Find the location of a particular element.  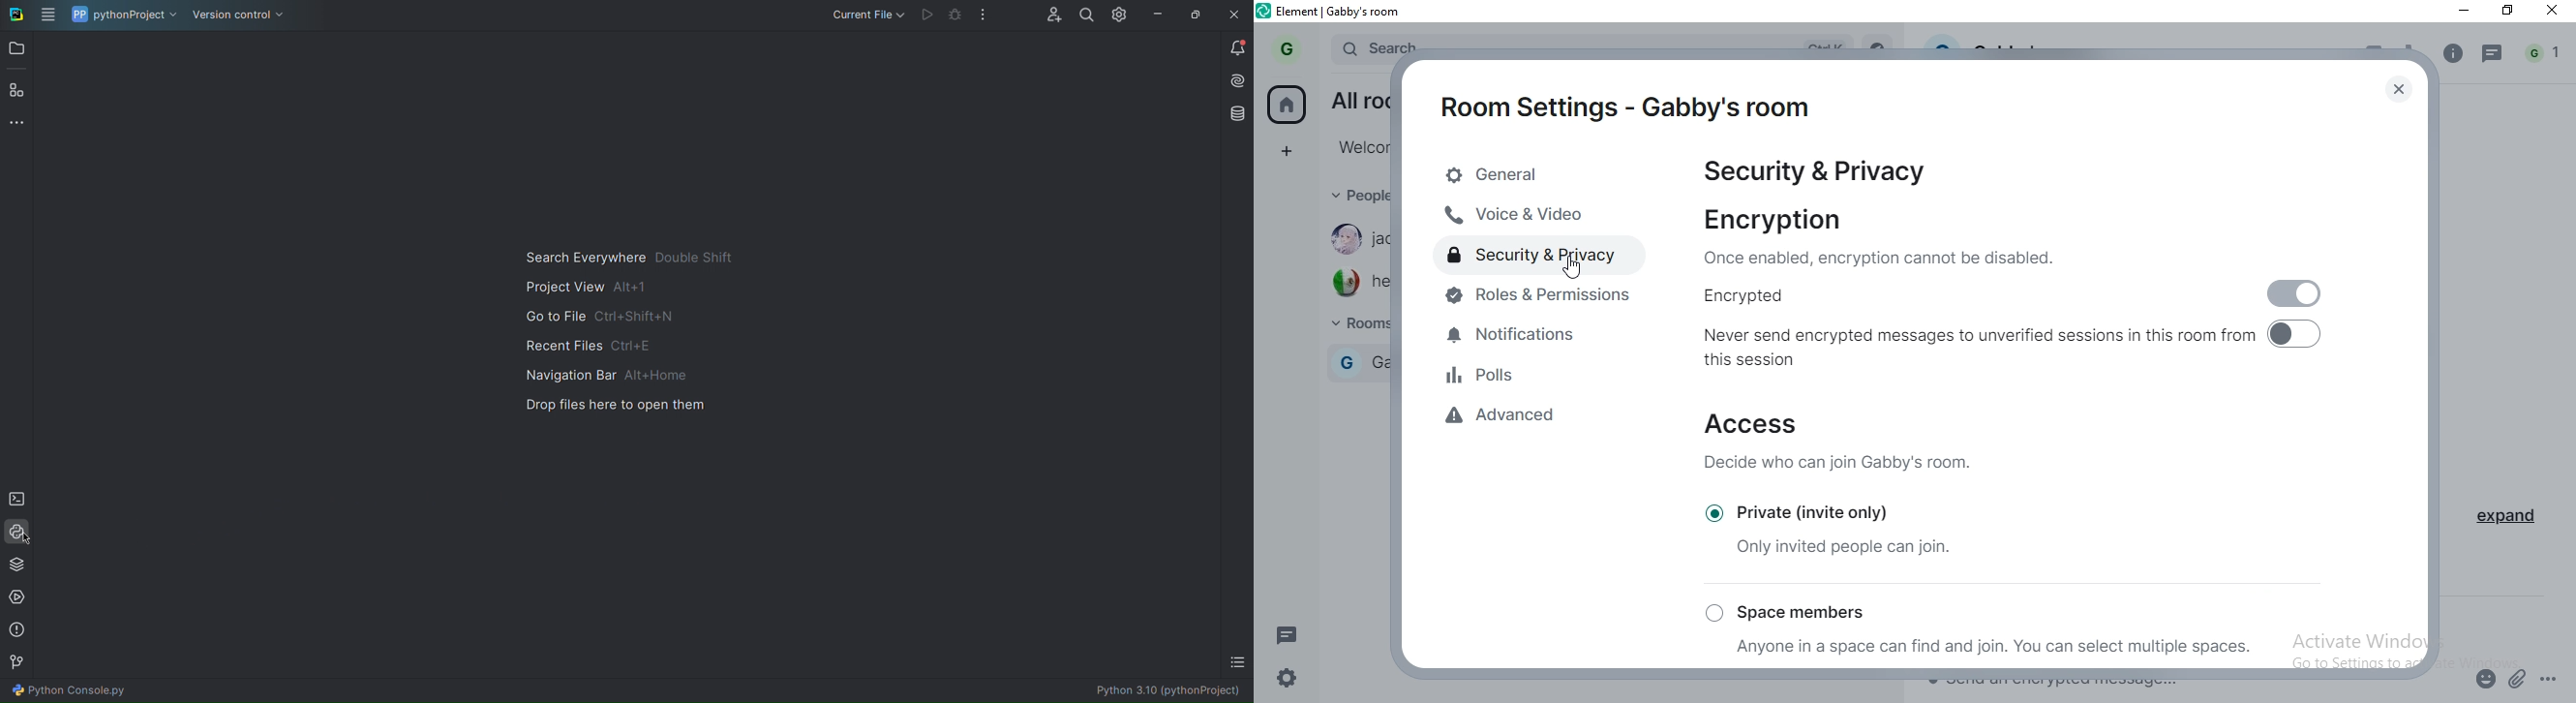

Services is located at coordinates (18, 596).